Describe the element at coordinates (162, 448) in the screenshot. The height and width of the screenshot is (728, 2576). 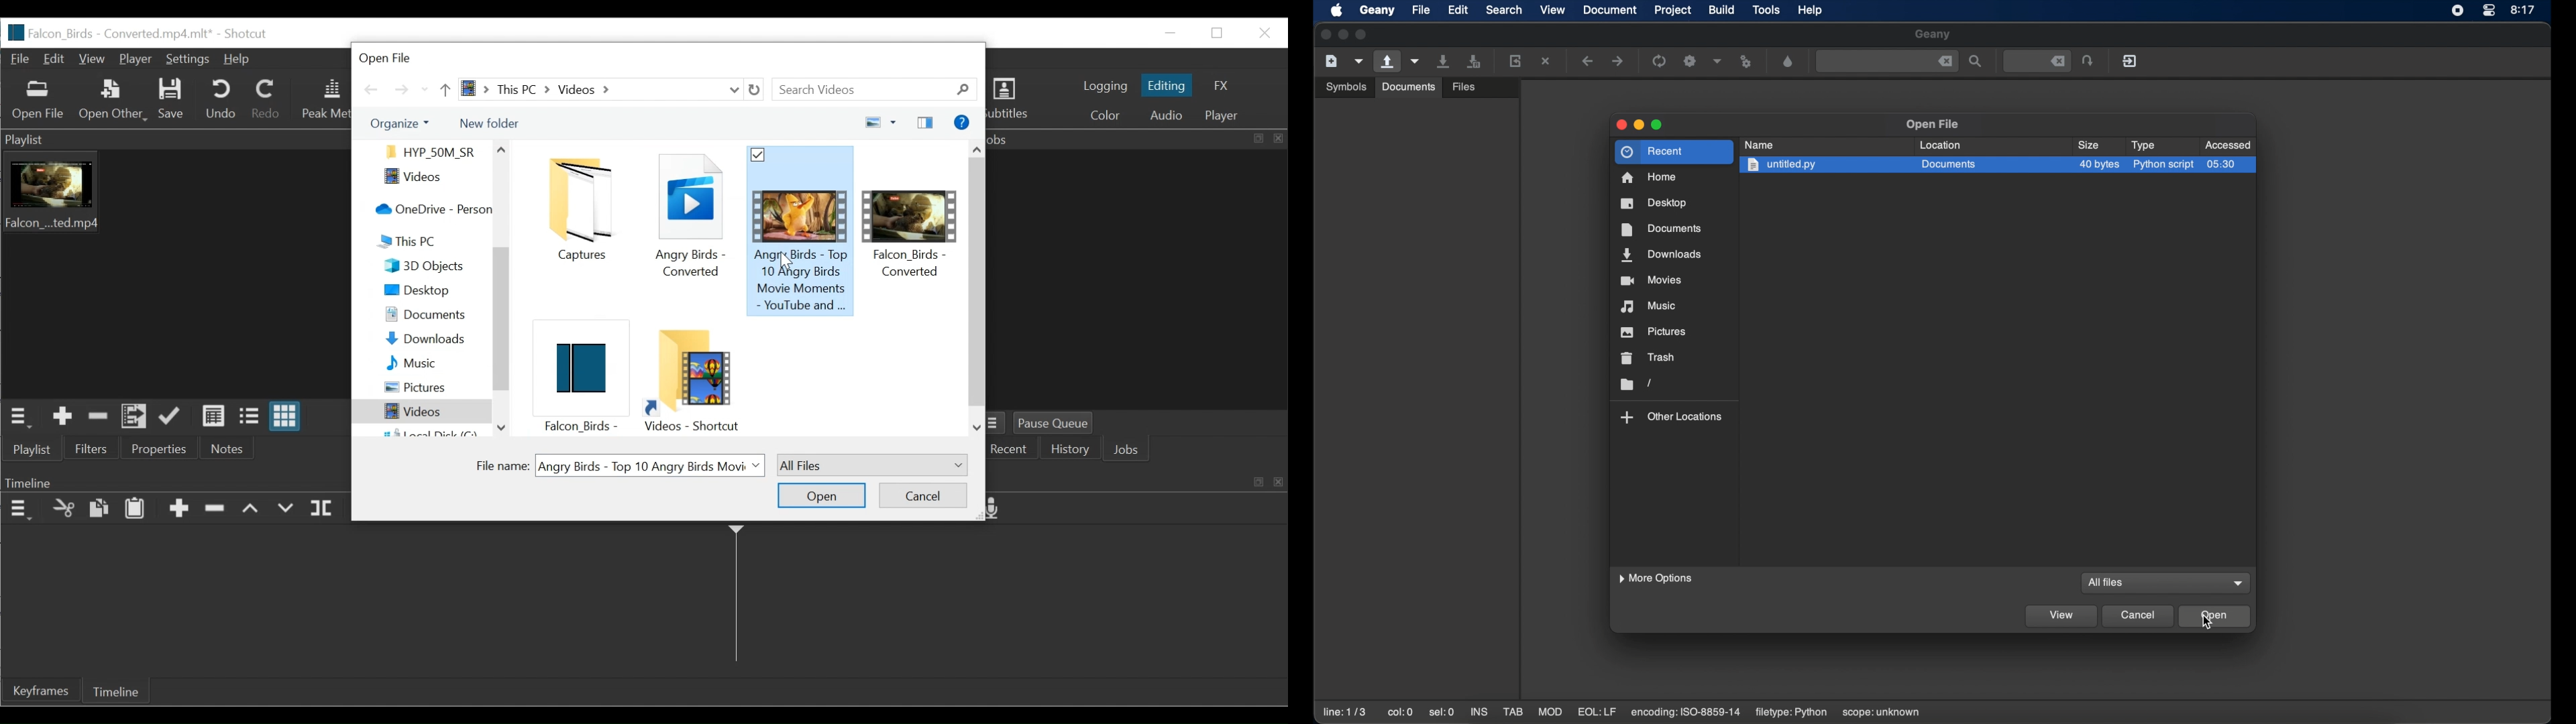
I see `Properties` at that location.